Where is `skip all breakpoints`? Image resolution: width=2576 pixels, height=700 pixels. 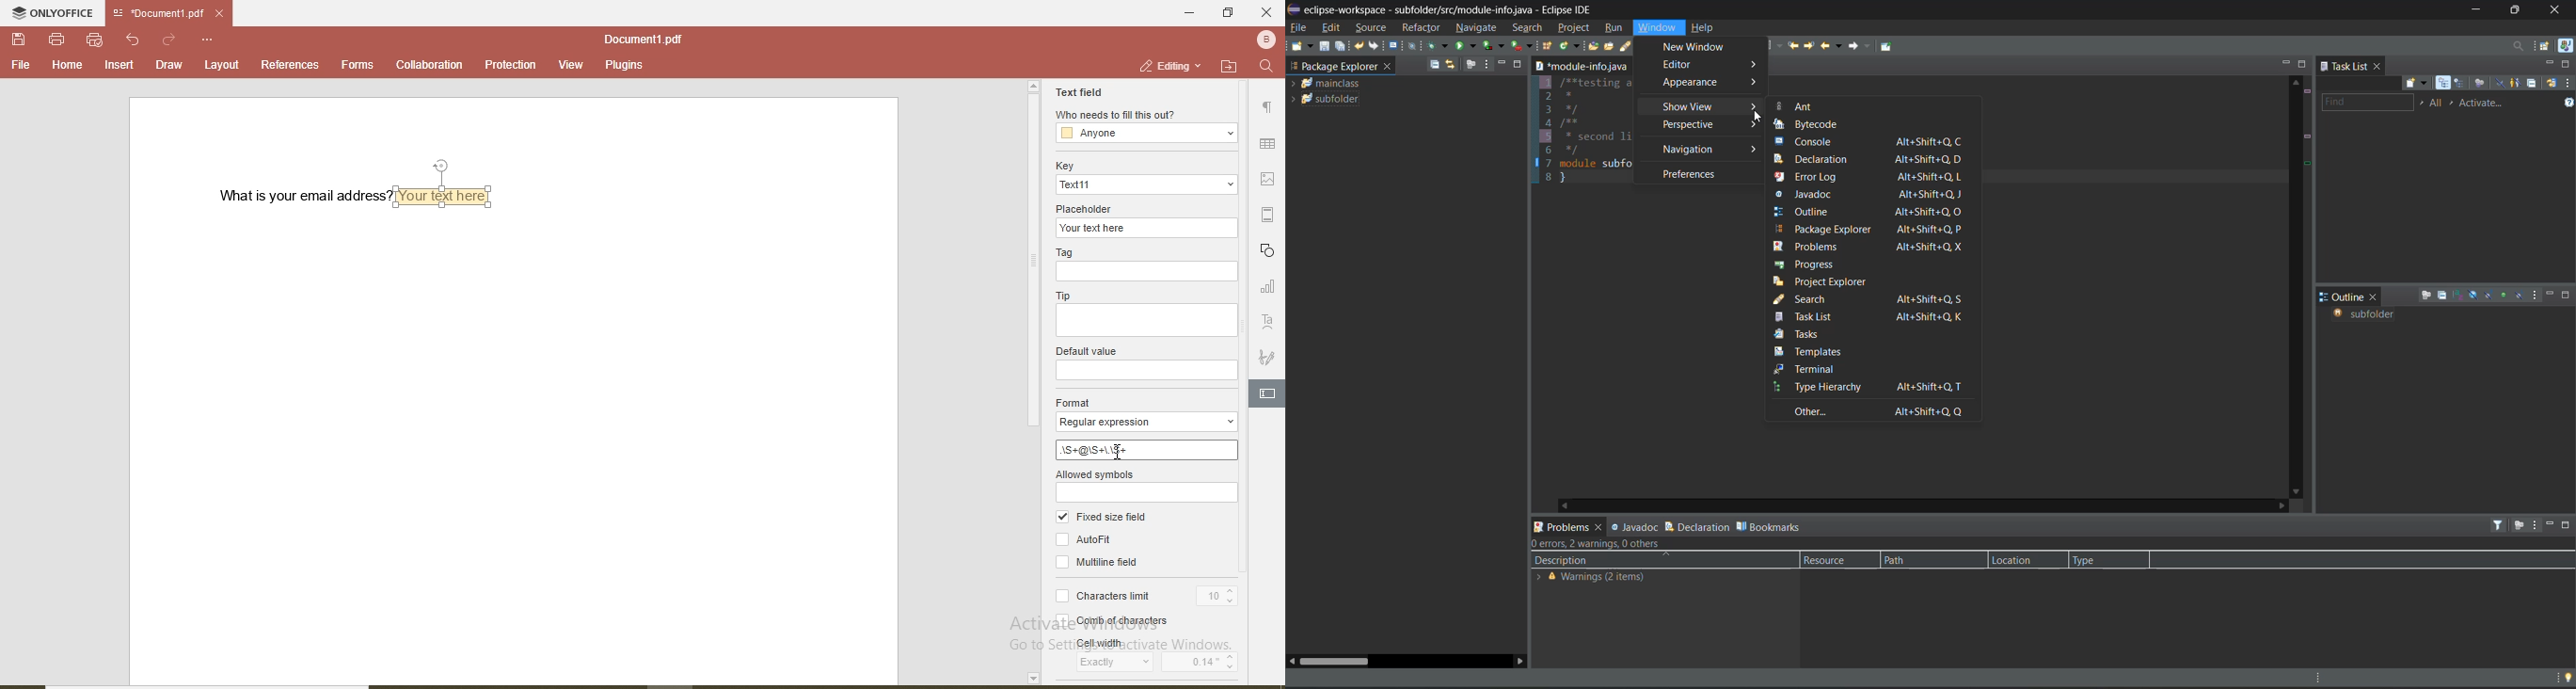 skip all breakpoints is located at coordinates (1413, 46).